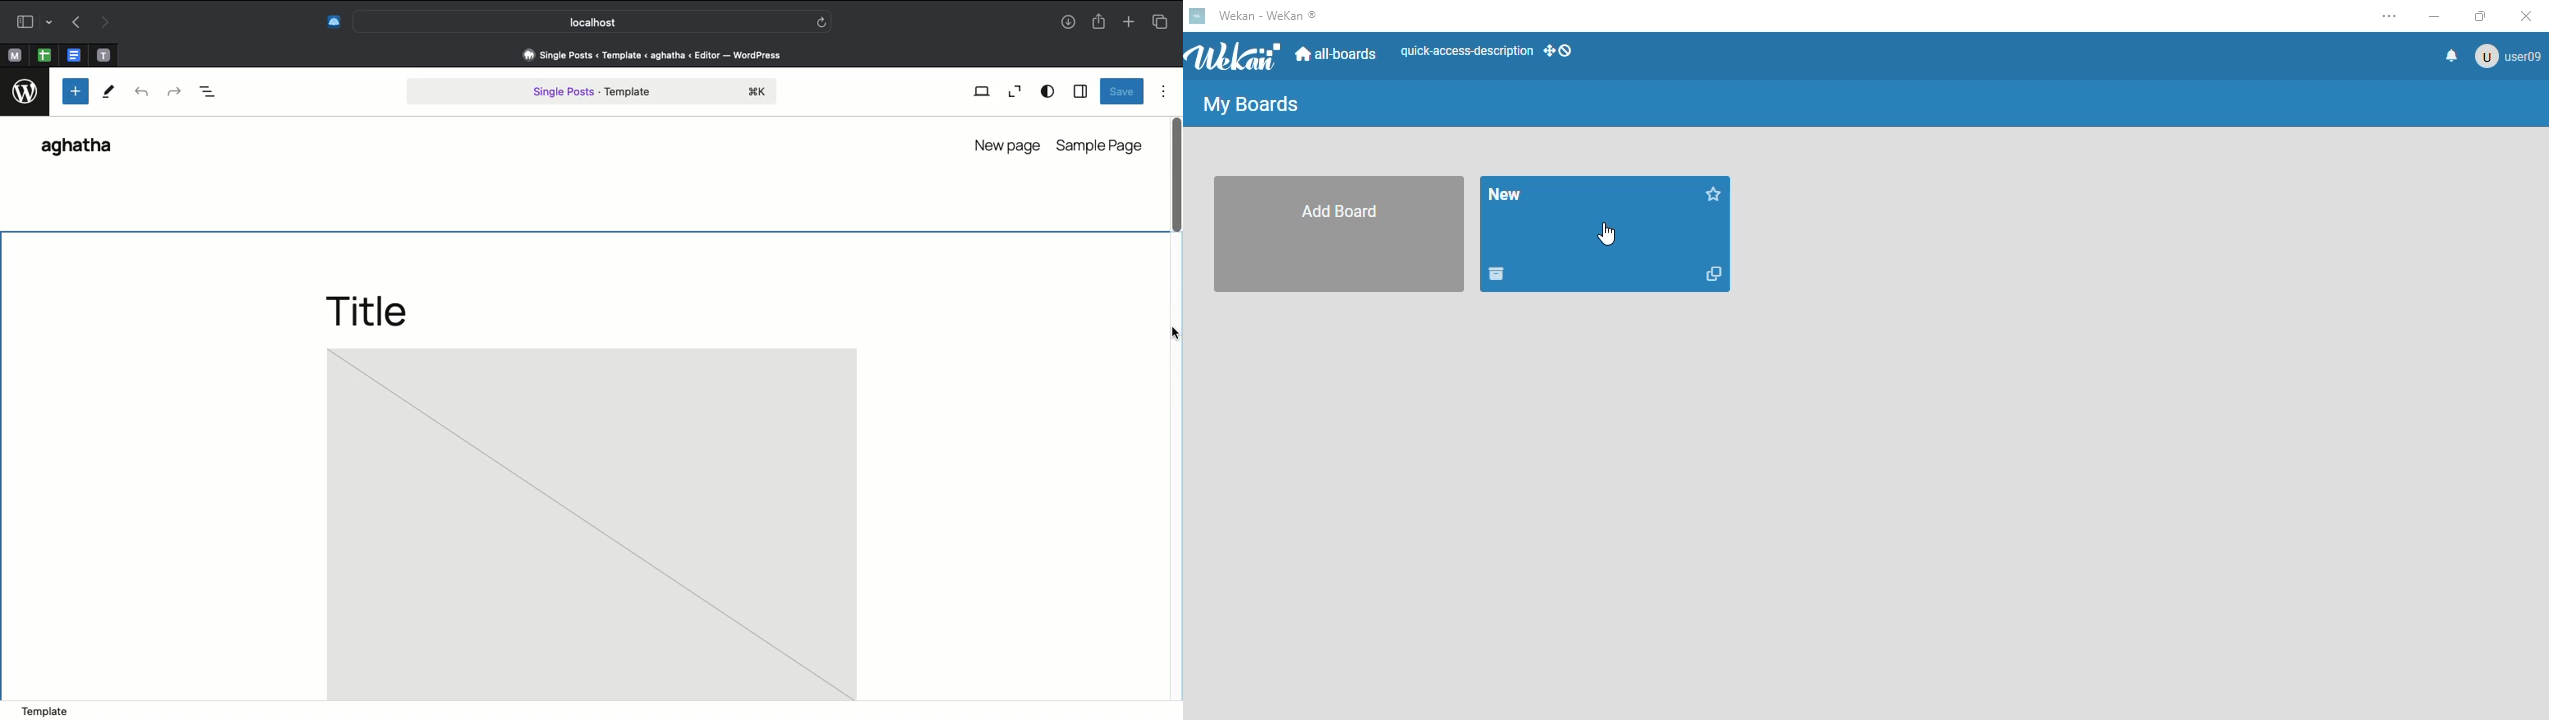 The width and height of the screenshot is (2576, 728). I want to click on Template, so click(45, 709).